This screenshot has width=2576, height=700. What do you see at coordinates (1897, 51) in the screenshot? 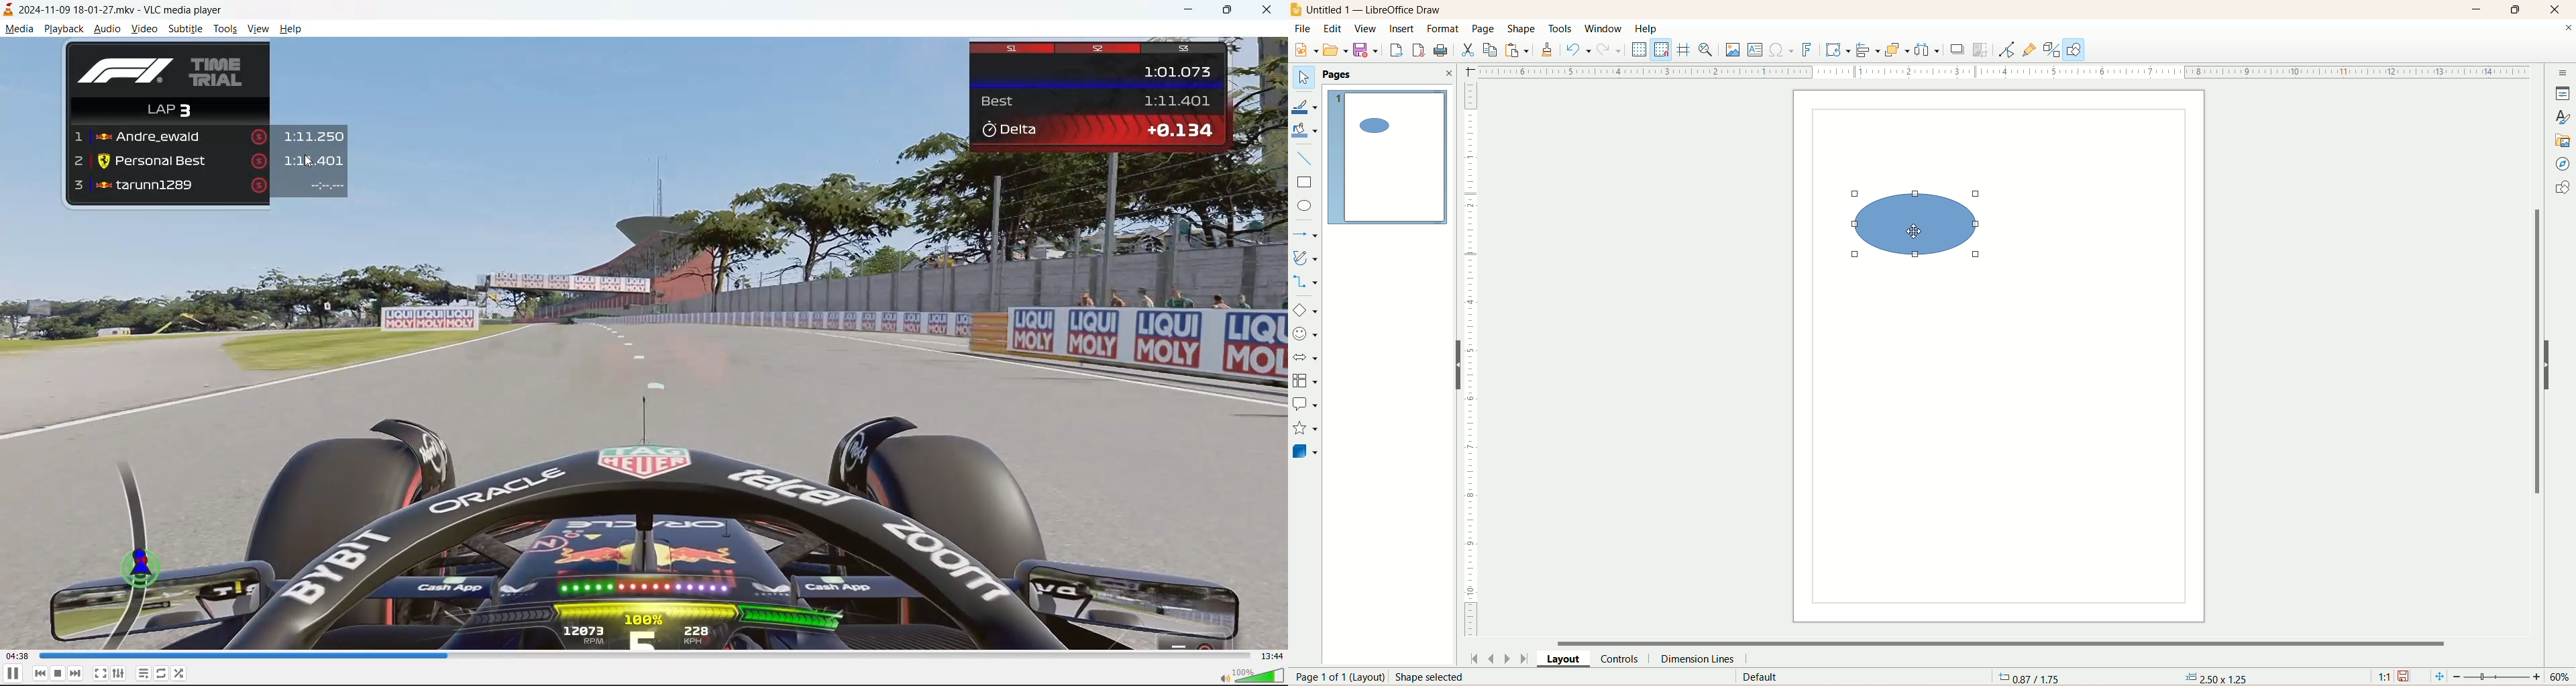
I see `arrange` at bounding box center [1897, 51].